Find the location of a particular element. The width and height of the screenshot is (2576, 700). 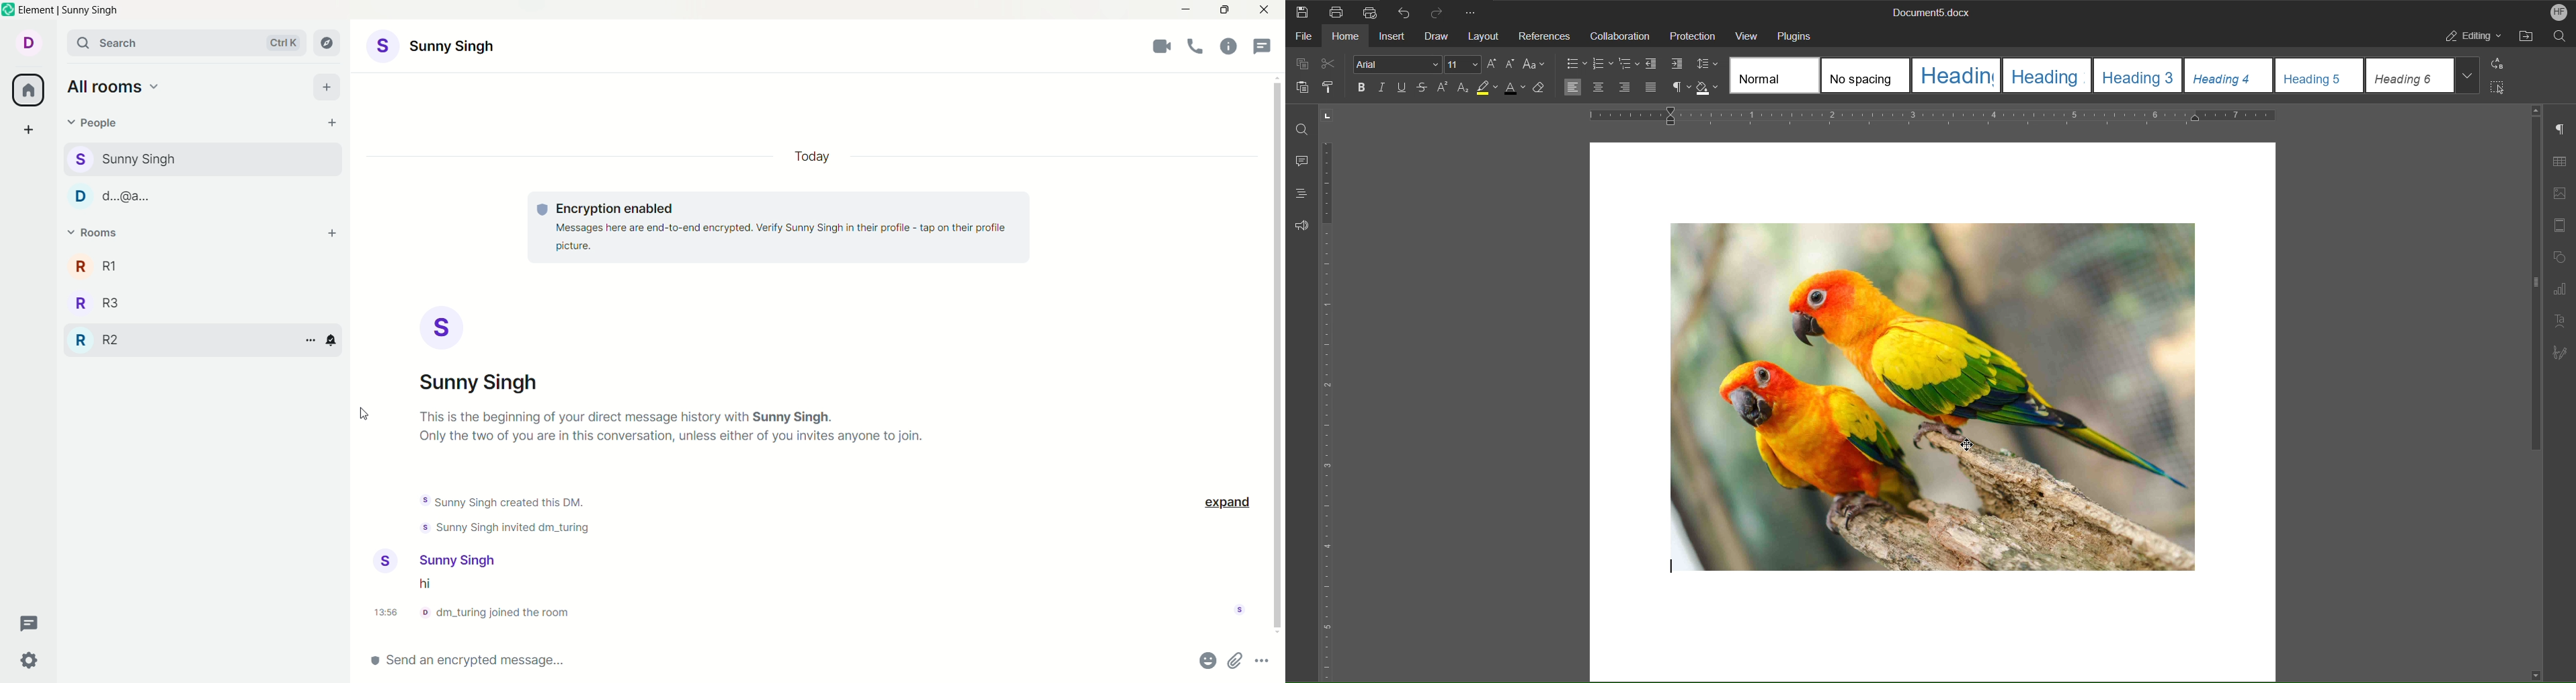

Italic is located at coordinates (1381, 88).